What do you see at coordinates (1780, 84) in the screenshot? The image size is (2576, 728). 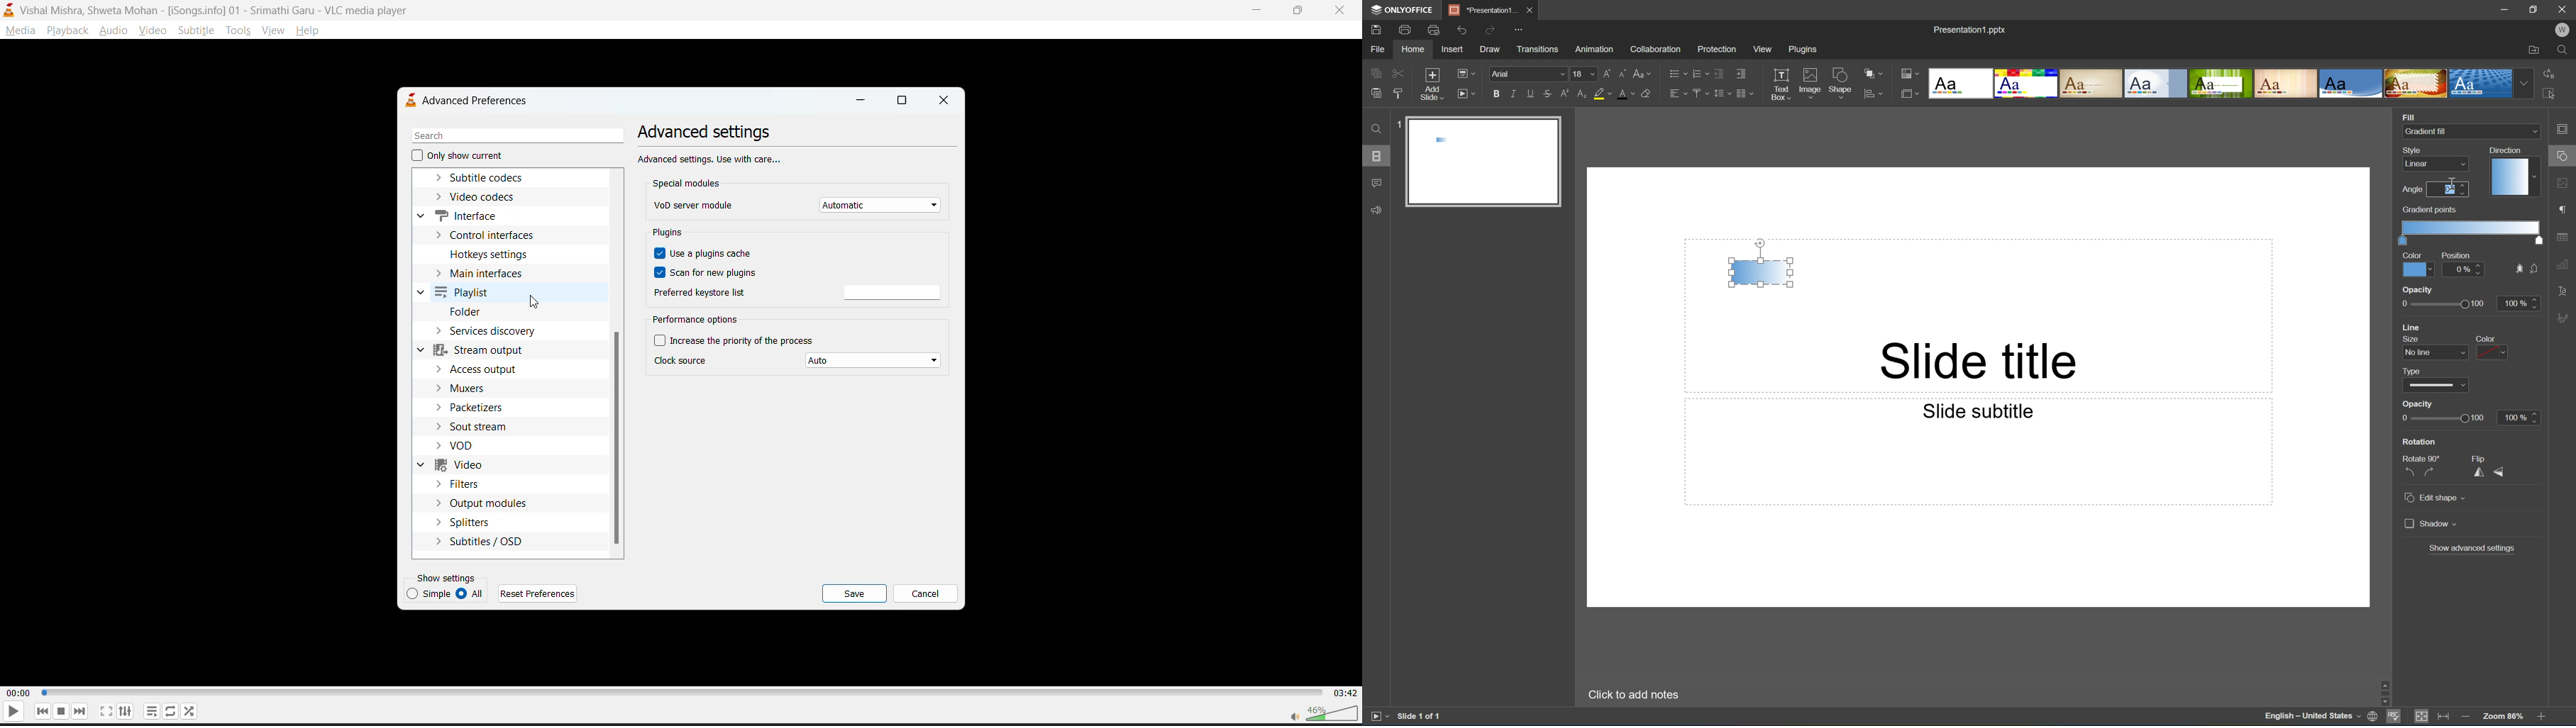 I see `Text Box` at bounding box center [1780, 84].